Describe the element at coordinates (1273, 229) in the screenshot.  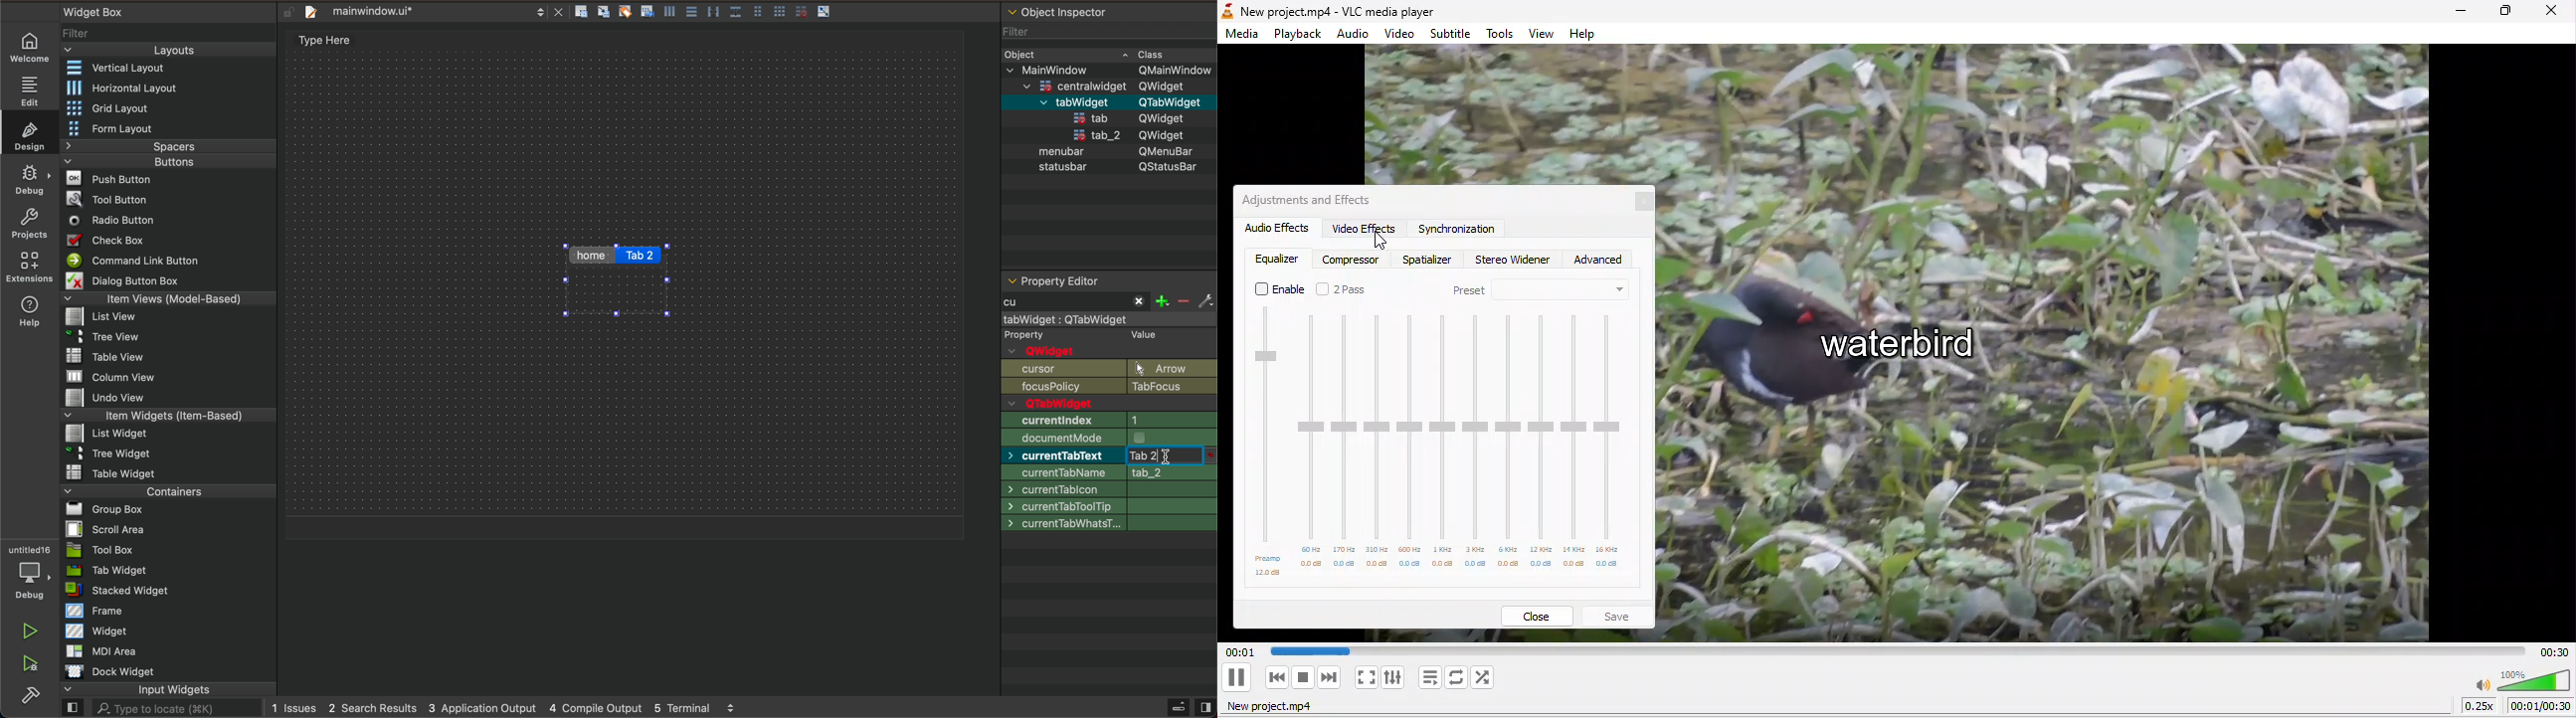
I see `audio effect` at that location.